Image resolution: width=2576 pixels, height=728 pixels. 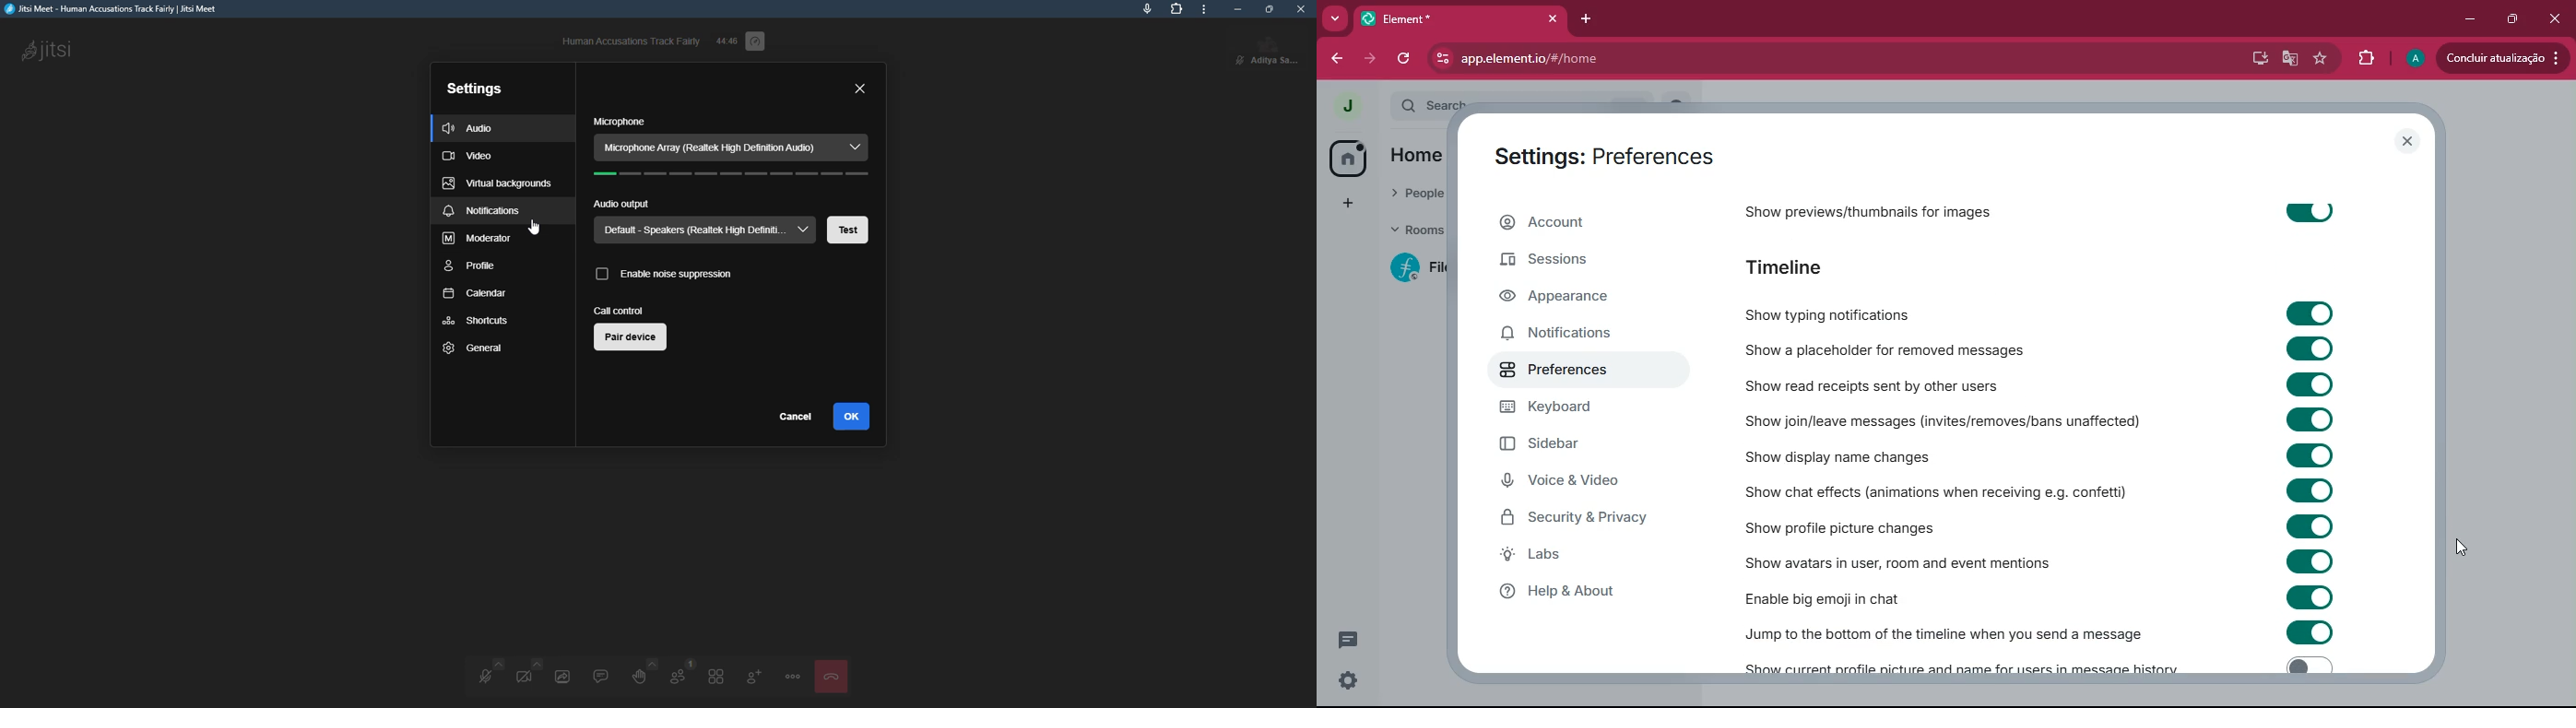 I want to click on show a placeholder for removed messages, so click(x=1889, y=348).